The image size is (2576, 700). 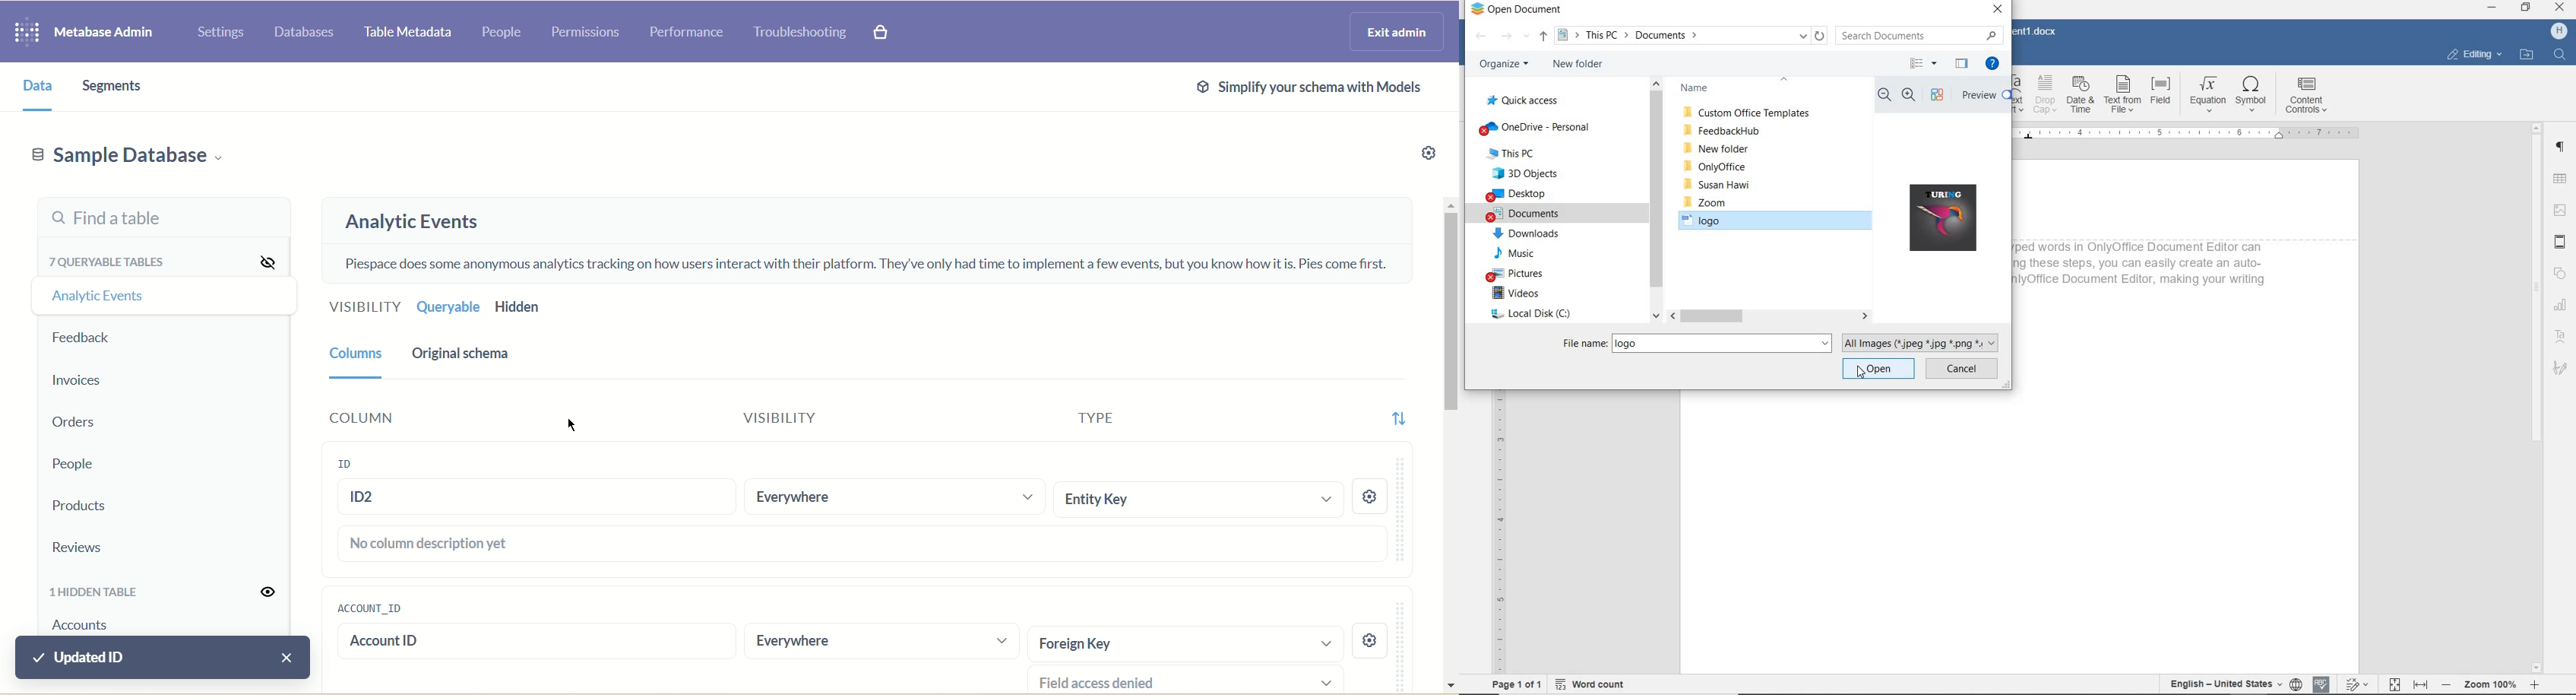 I want to click on Profile, so click(x=2559, y=31).